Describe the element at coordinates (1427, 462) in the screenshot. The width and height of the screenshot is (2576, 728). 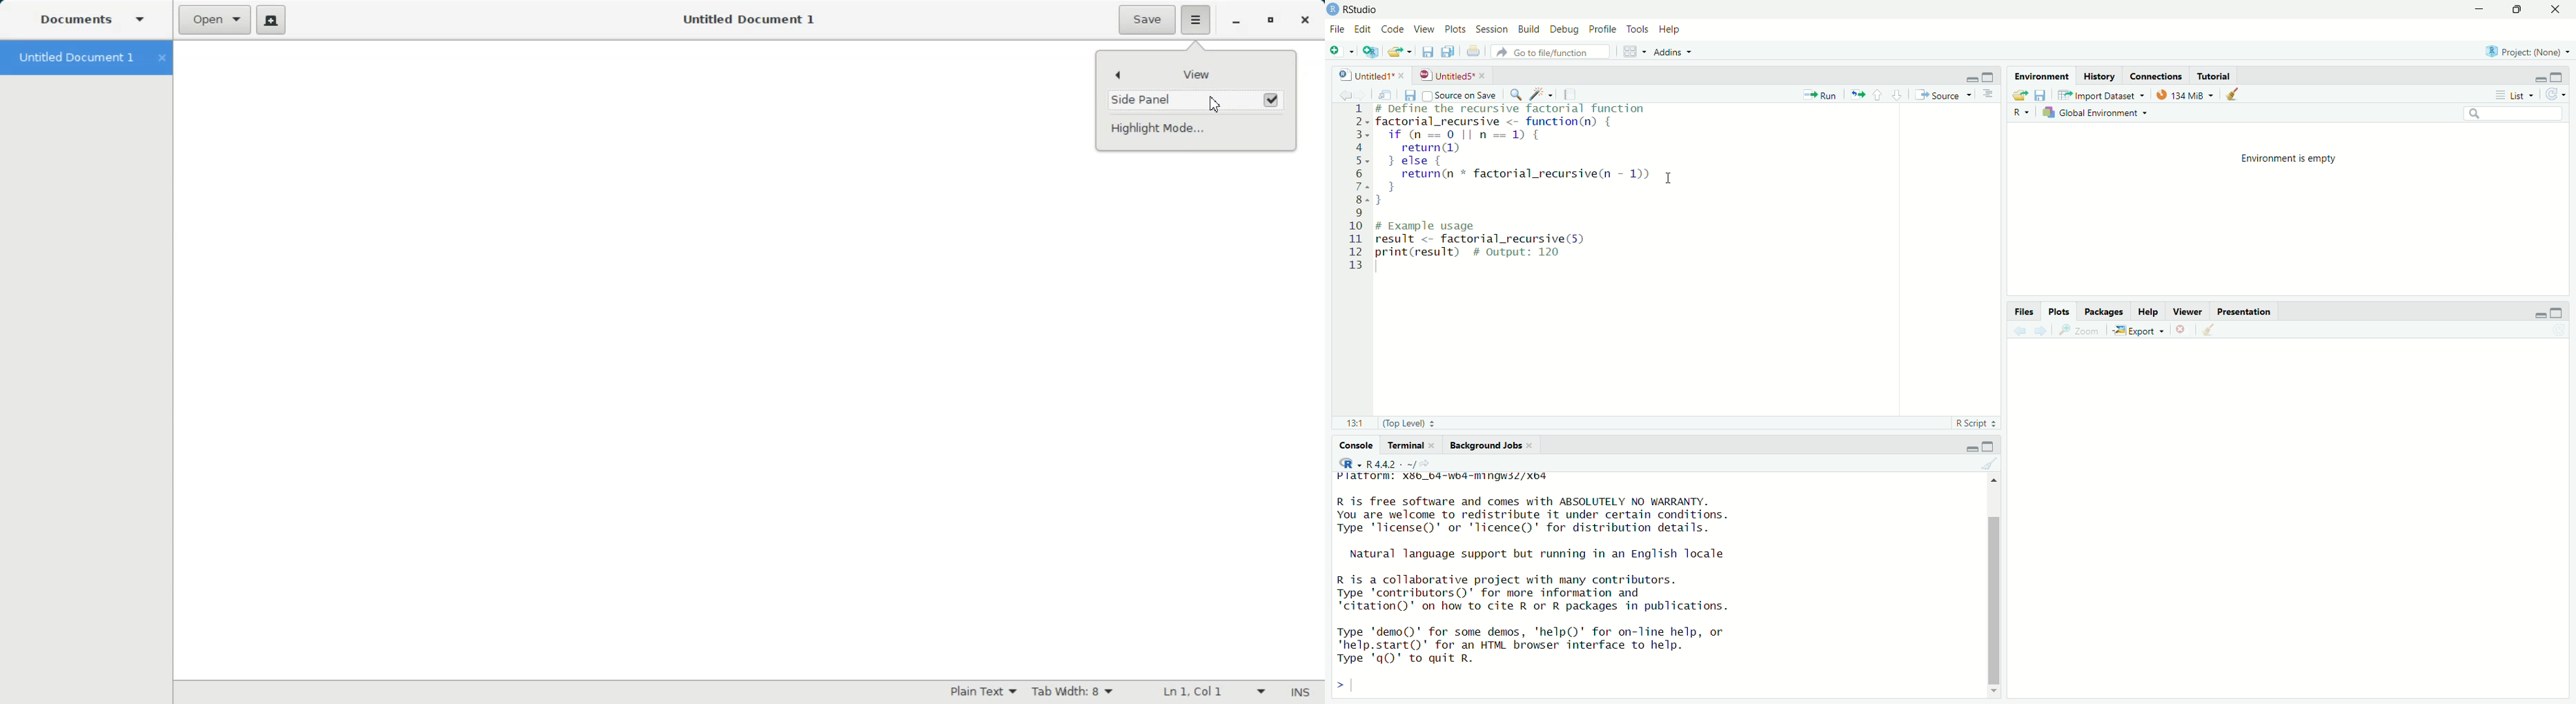
I see `View the current working directory` at that location.